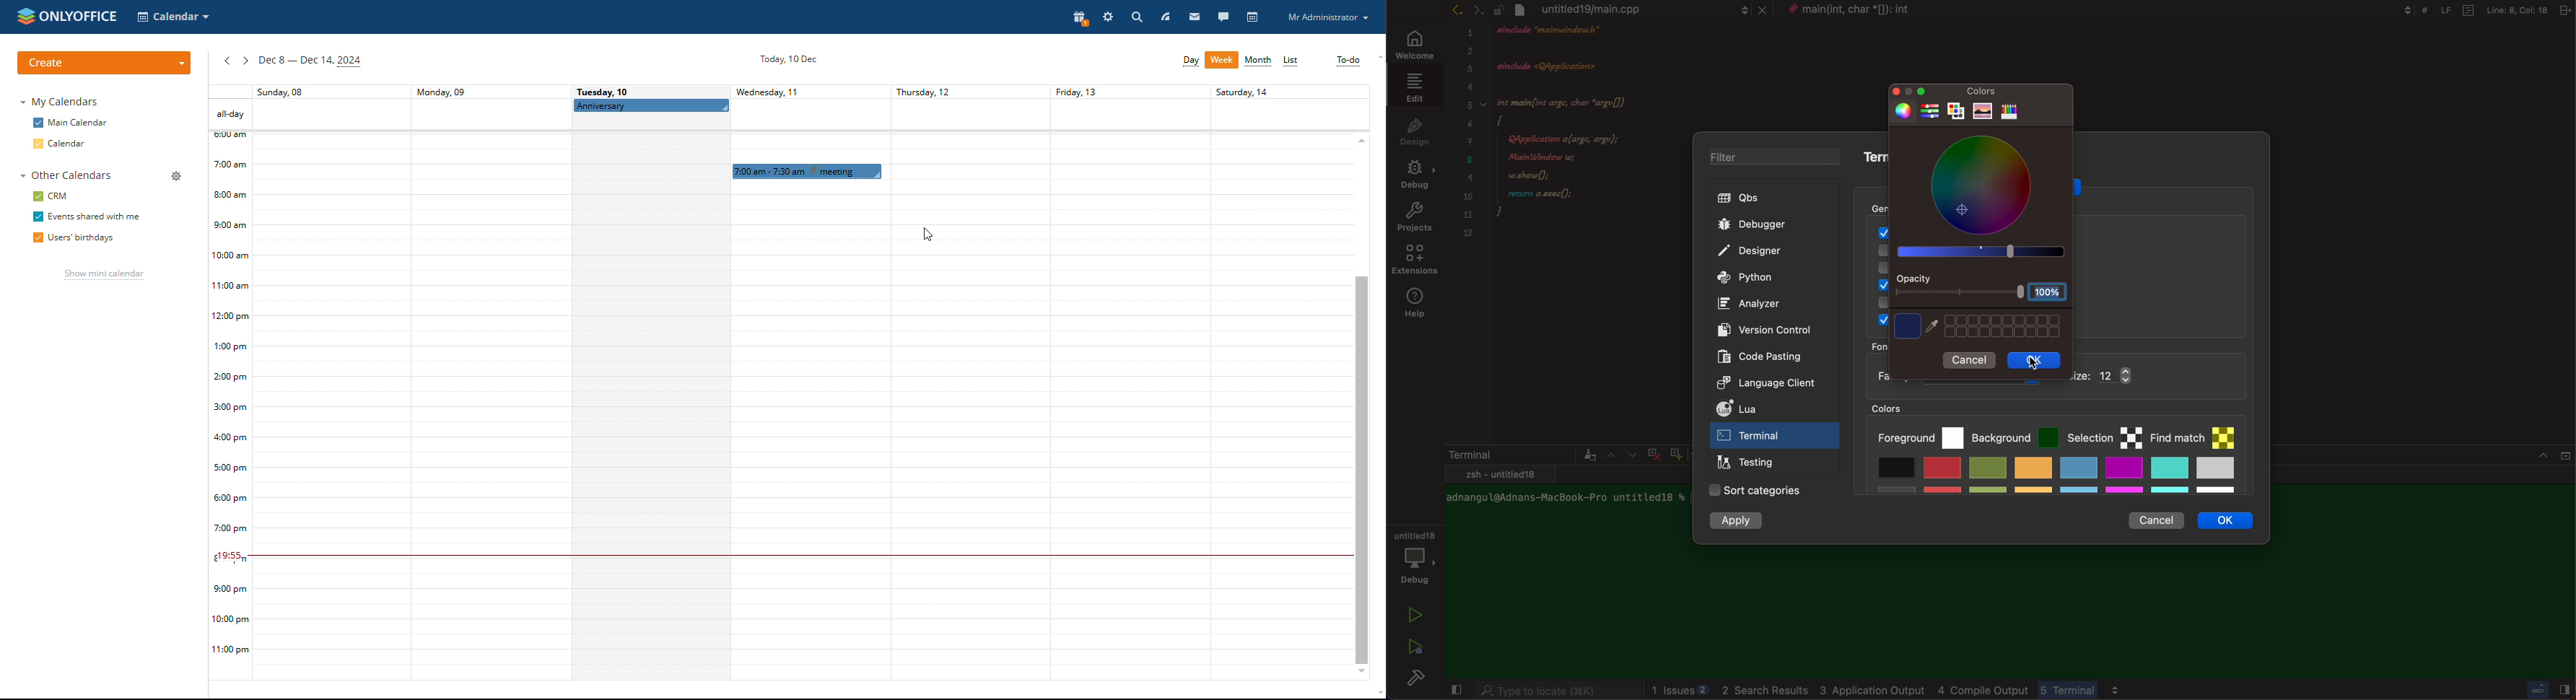  What do you see at coordinates (1767, 158) in the screenshot?
I see `filter` at bounding box center [1767, 158].